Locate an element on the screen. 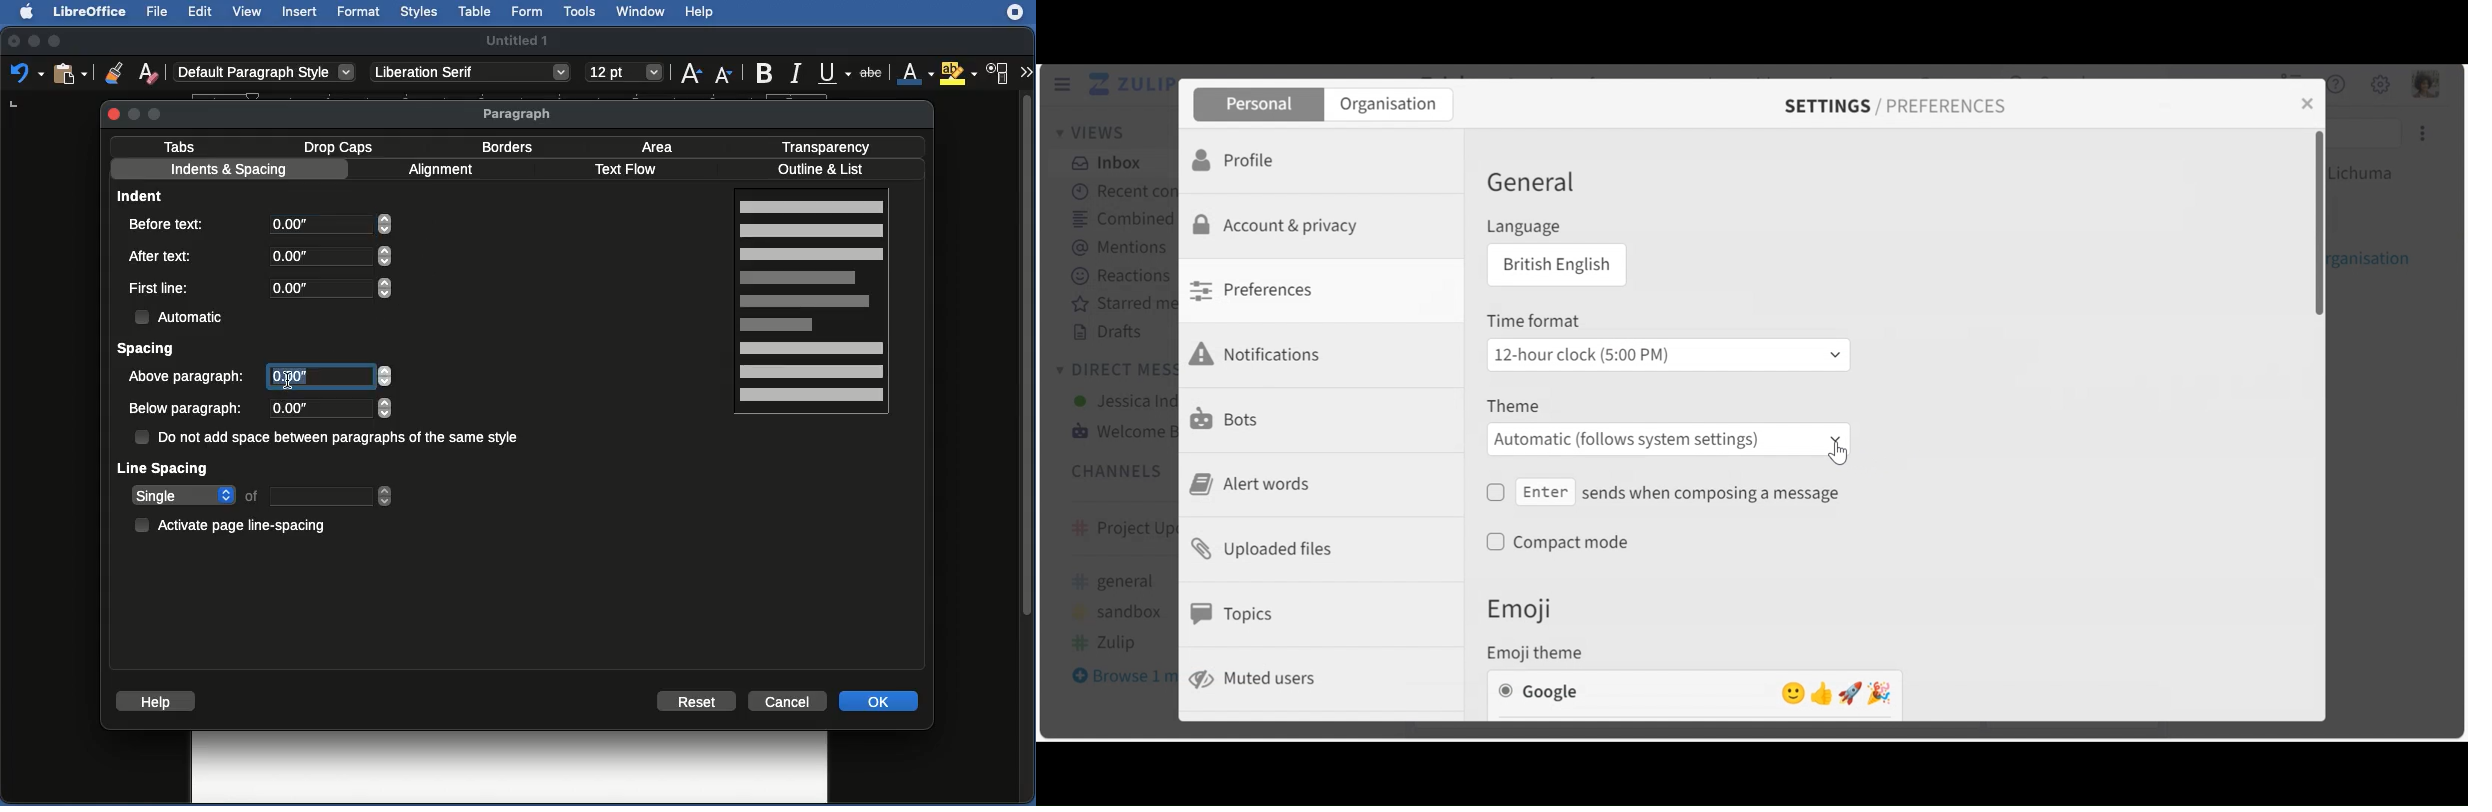  Above paragraph is located at coordinates (189, 376).